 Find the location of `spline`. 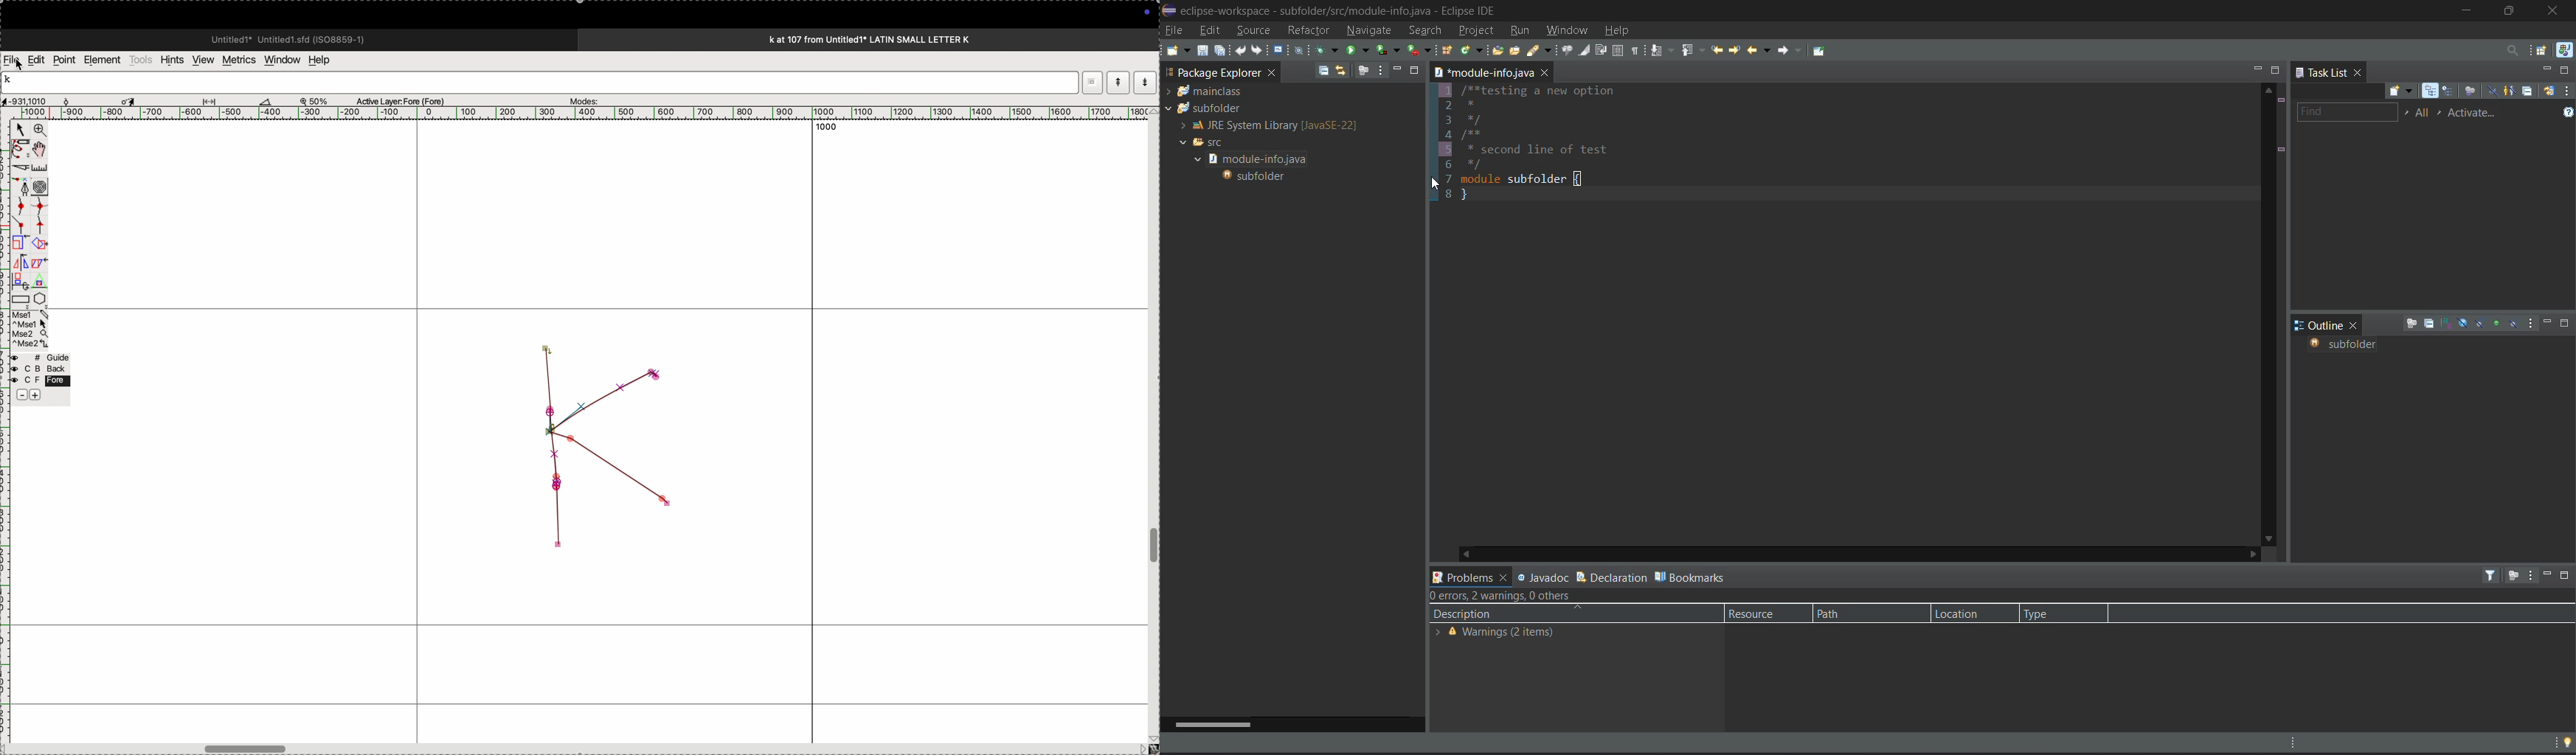

spline is located at coordinates (30, 214).